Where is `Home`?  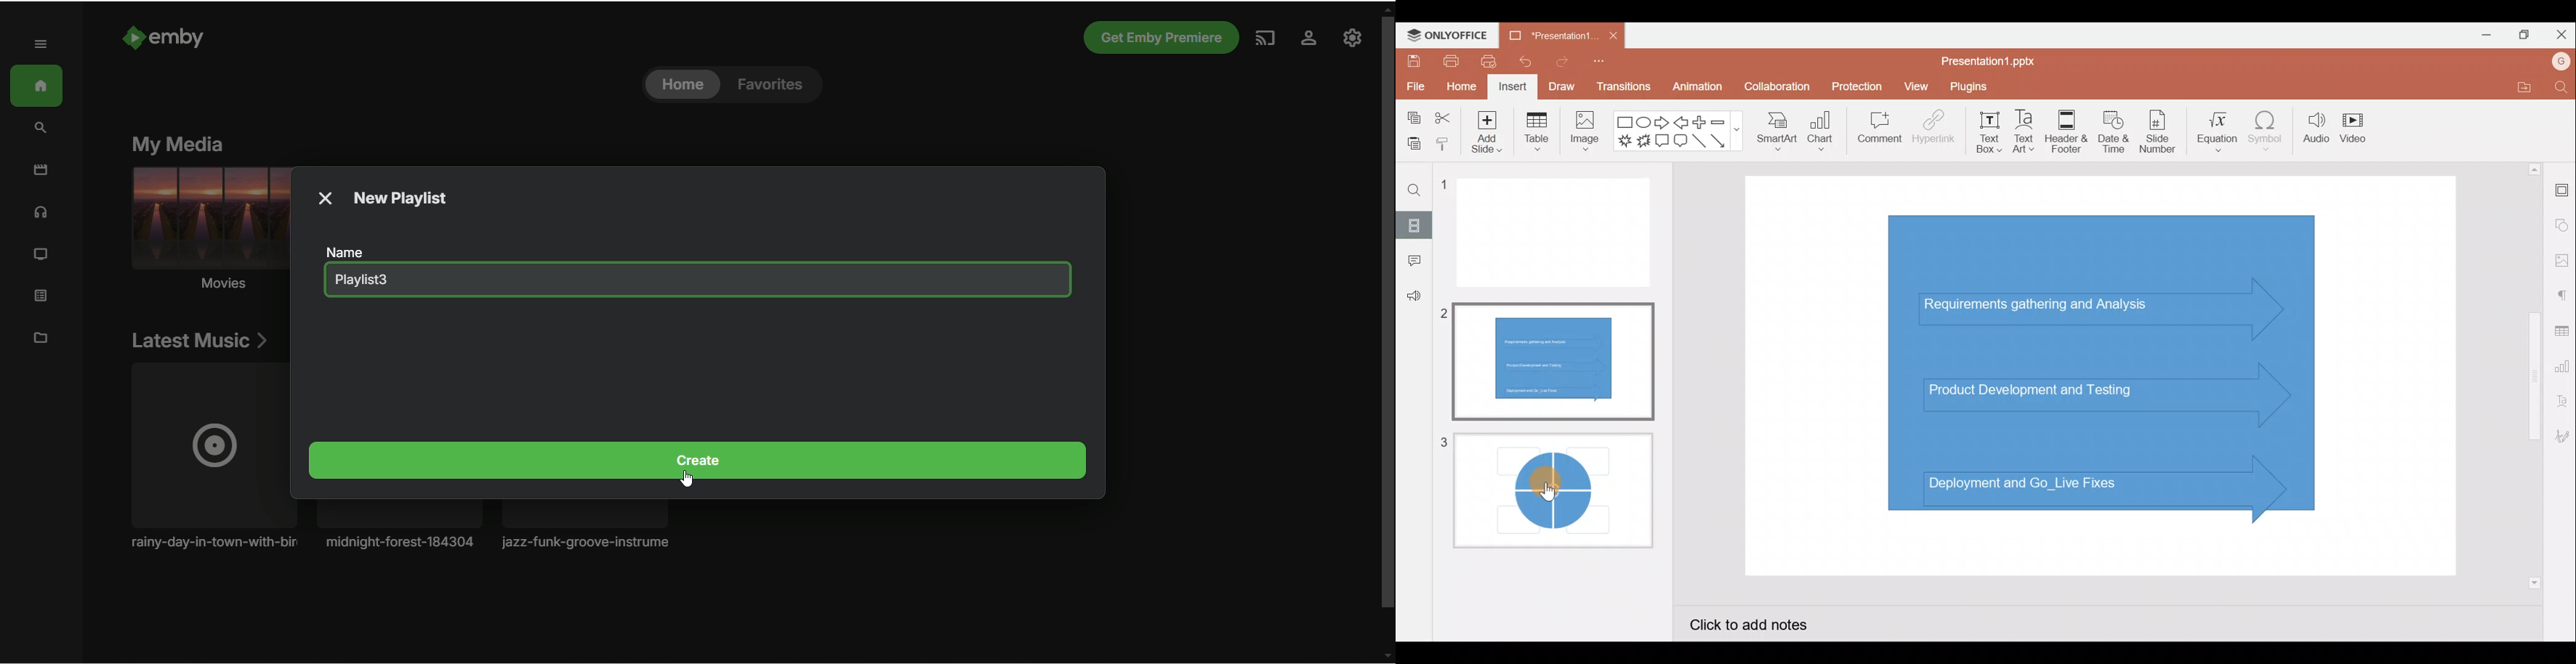
Home is located at coordinates (1461, 87).